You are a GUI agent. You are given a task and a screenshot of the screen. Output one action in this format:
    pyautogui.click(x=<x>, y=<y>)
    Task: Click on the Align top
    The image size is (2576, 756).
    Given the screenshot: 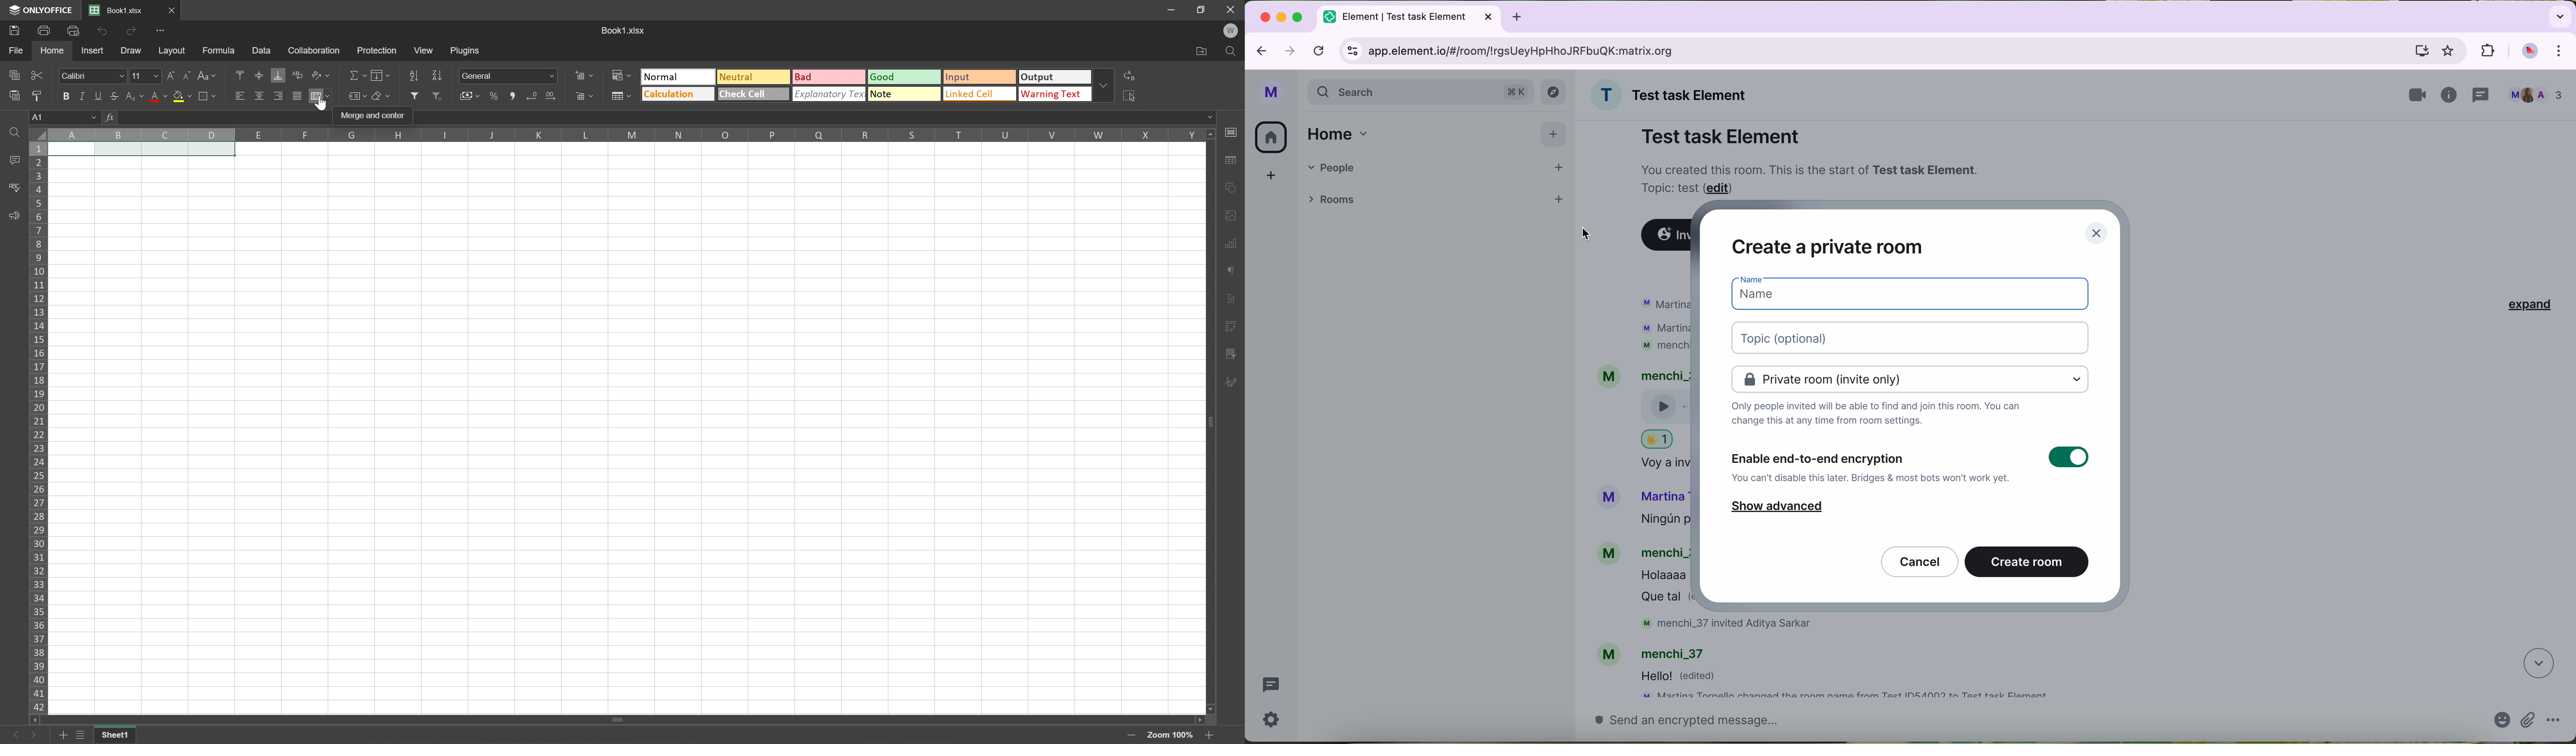 What is the action you would take?
    pyautogui.click(x=240, y=73)
    